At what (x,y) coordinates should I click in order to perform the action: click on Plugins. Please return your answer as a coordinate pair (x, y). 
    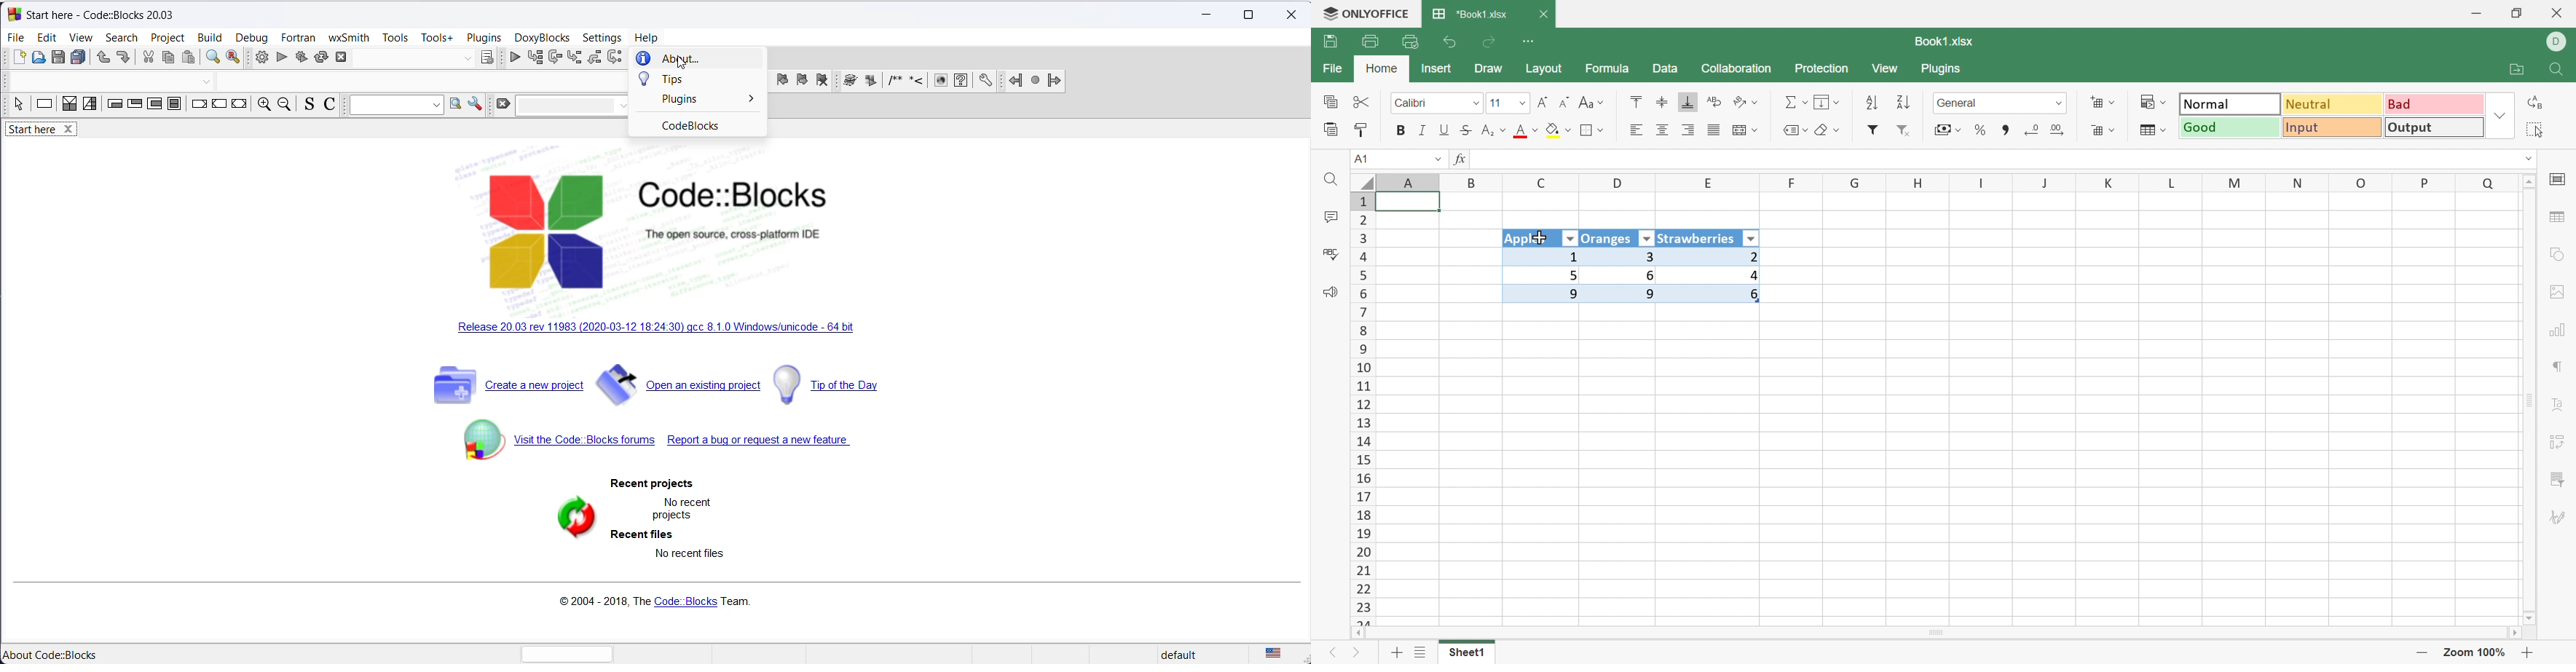
    Looking at the image, I should click on (1944, 70).